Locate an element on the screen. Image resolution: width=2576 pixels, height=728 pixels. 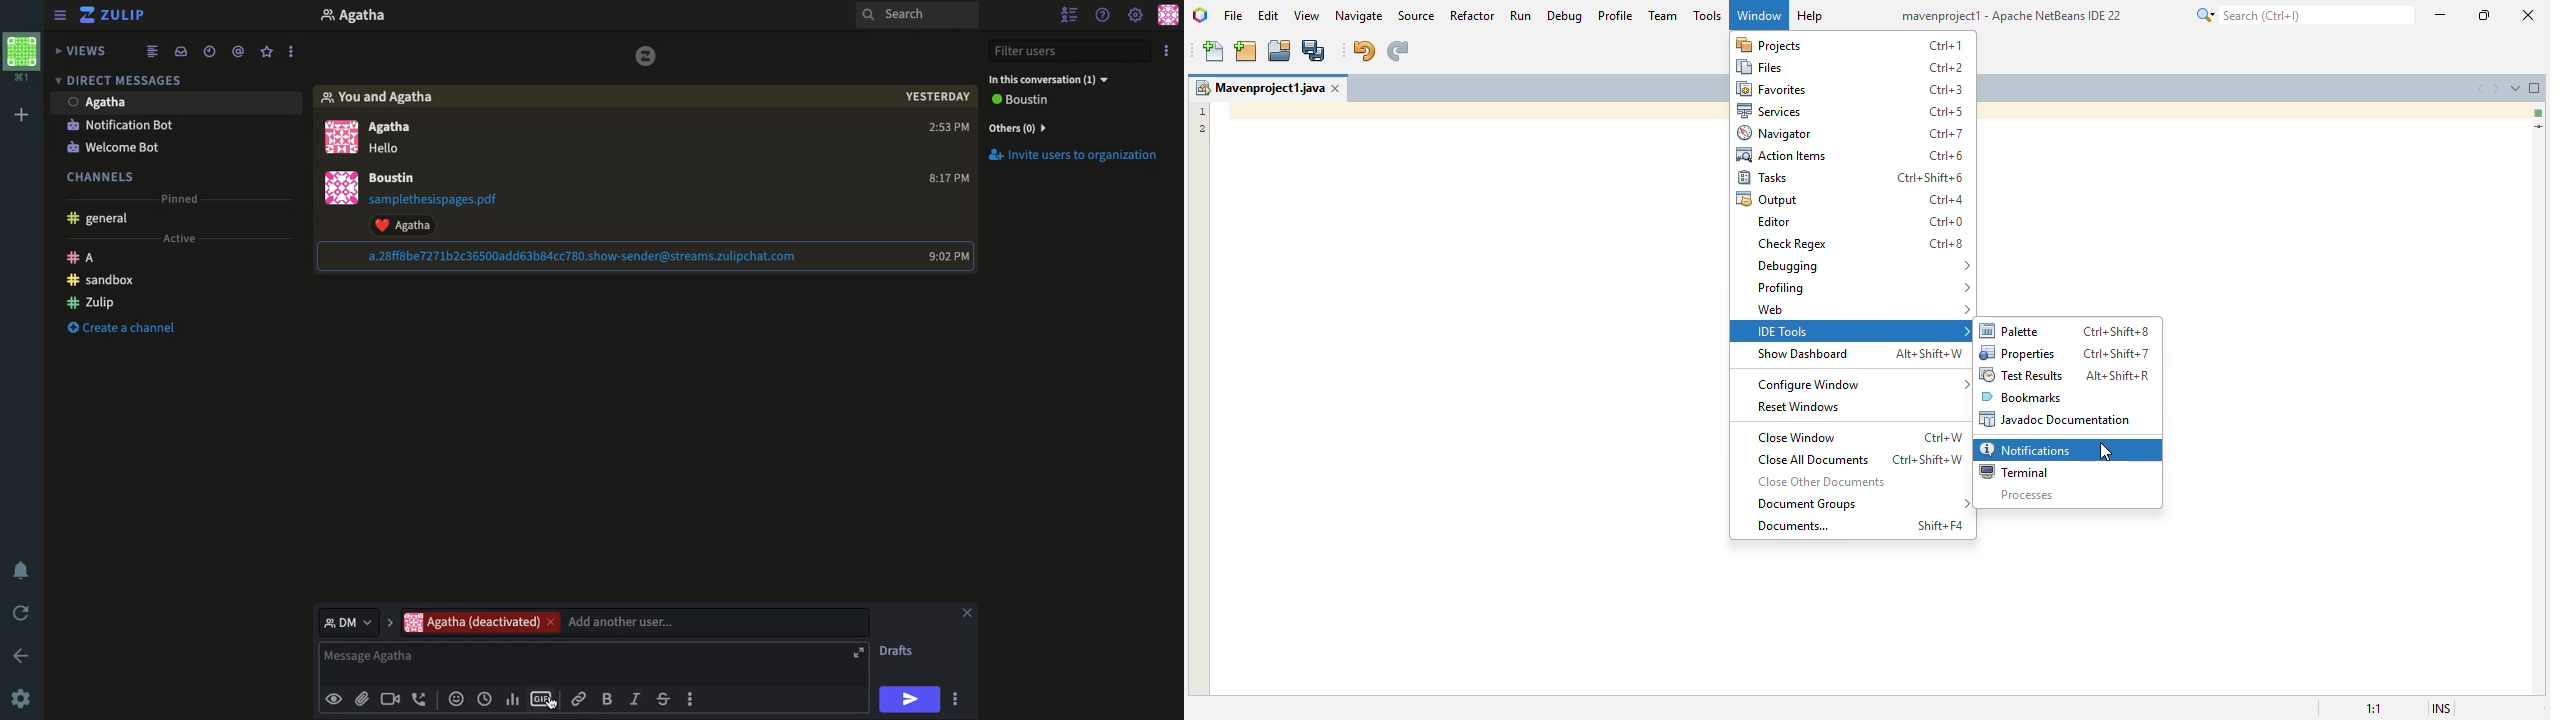
cursor is located at coordinates (555, 708).